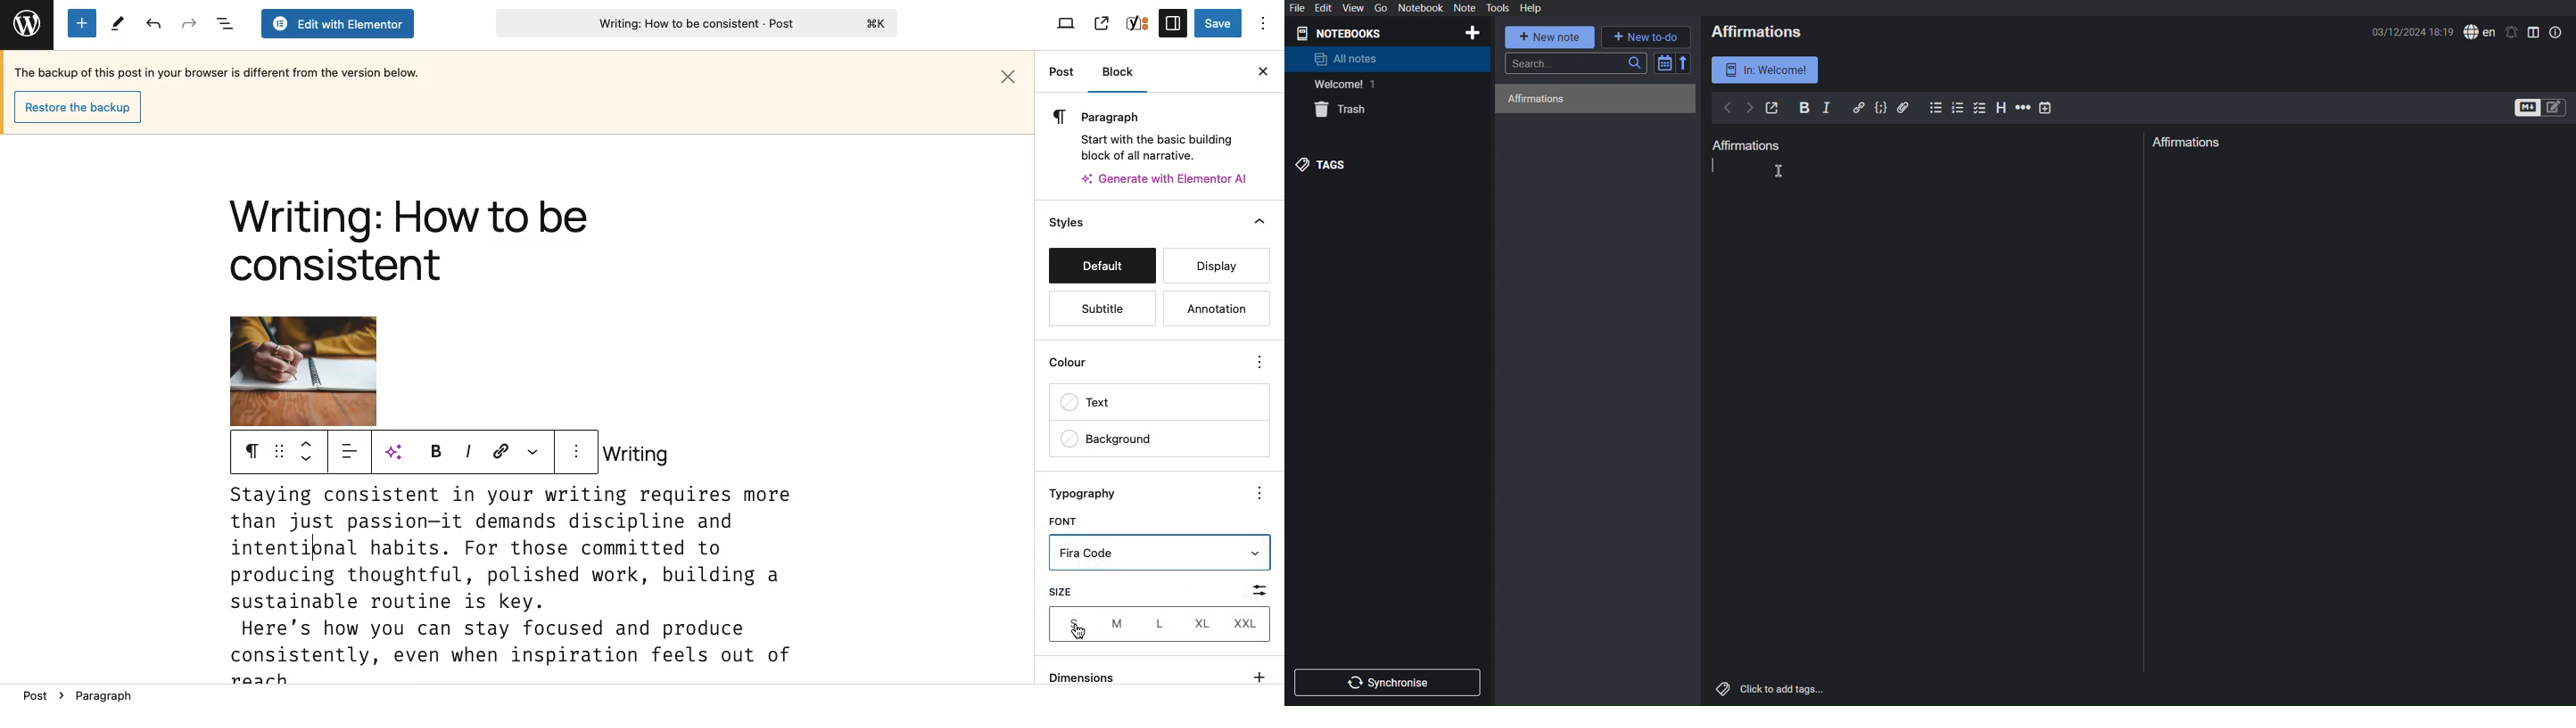  I want to click on Heading, so click(2002, 108).